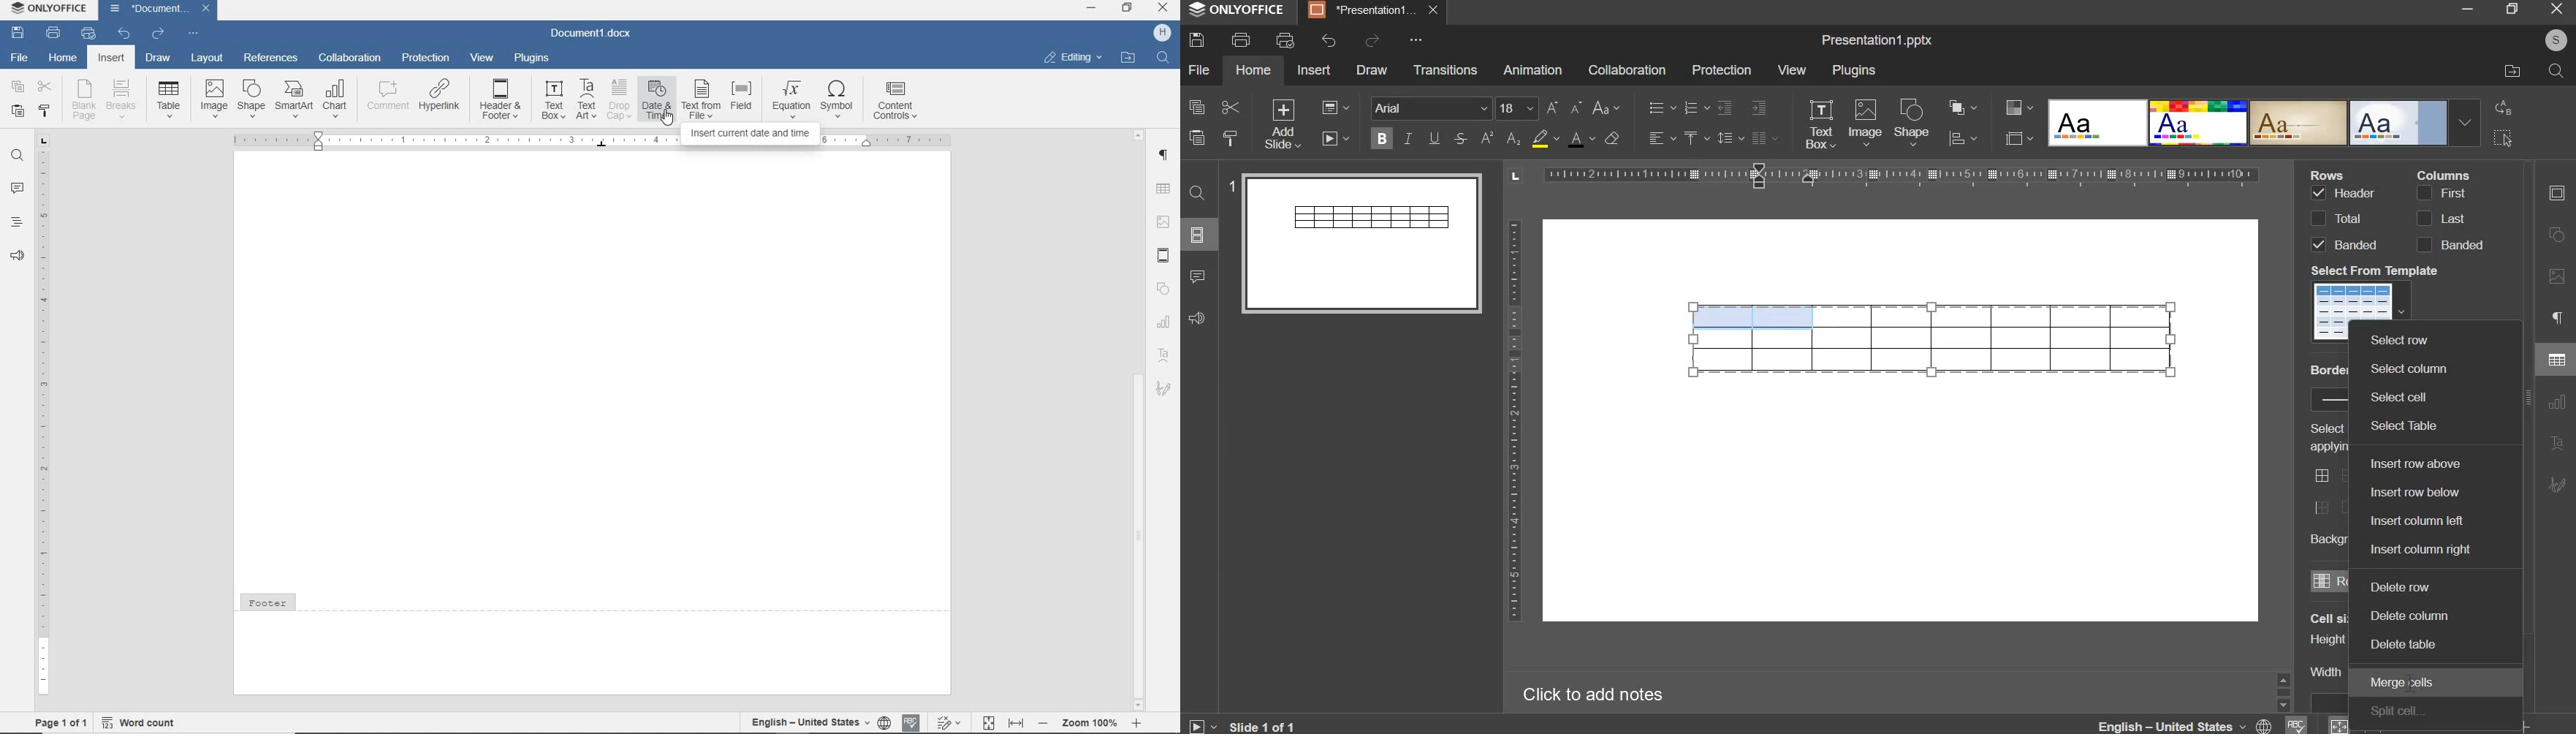 The image size is (2576, 756). I want to click on Border Style, so click(2331, 371).